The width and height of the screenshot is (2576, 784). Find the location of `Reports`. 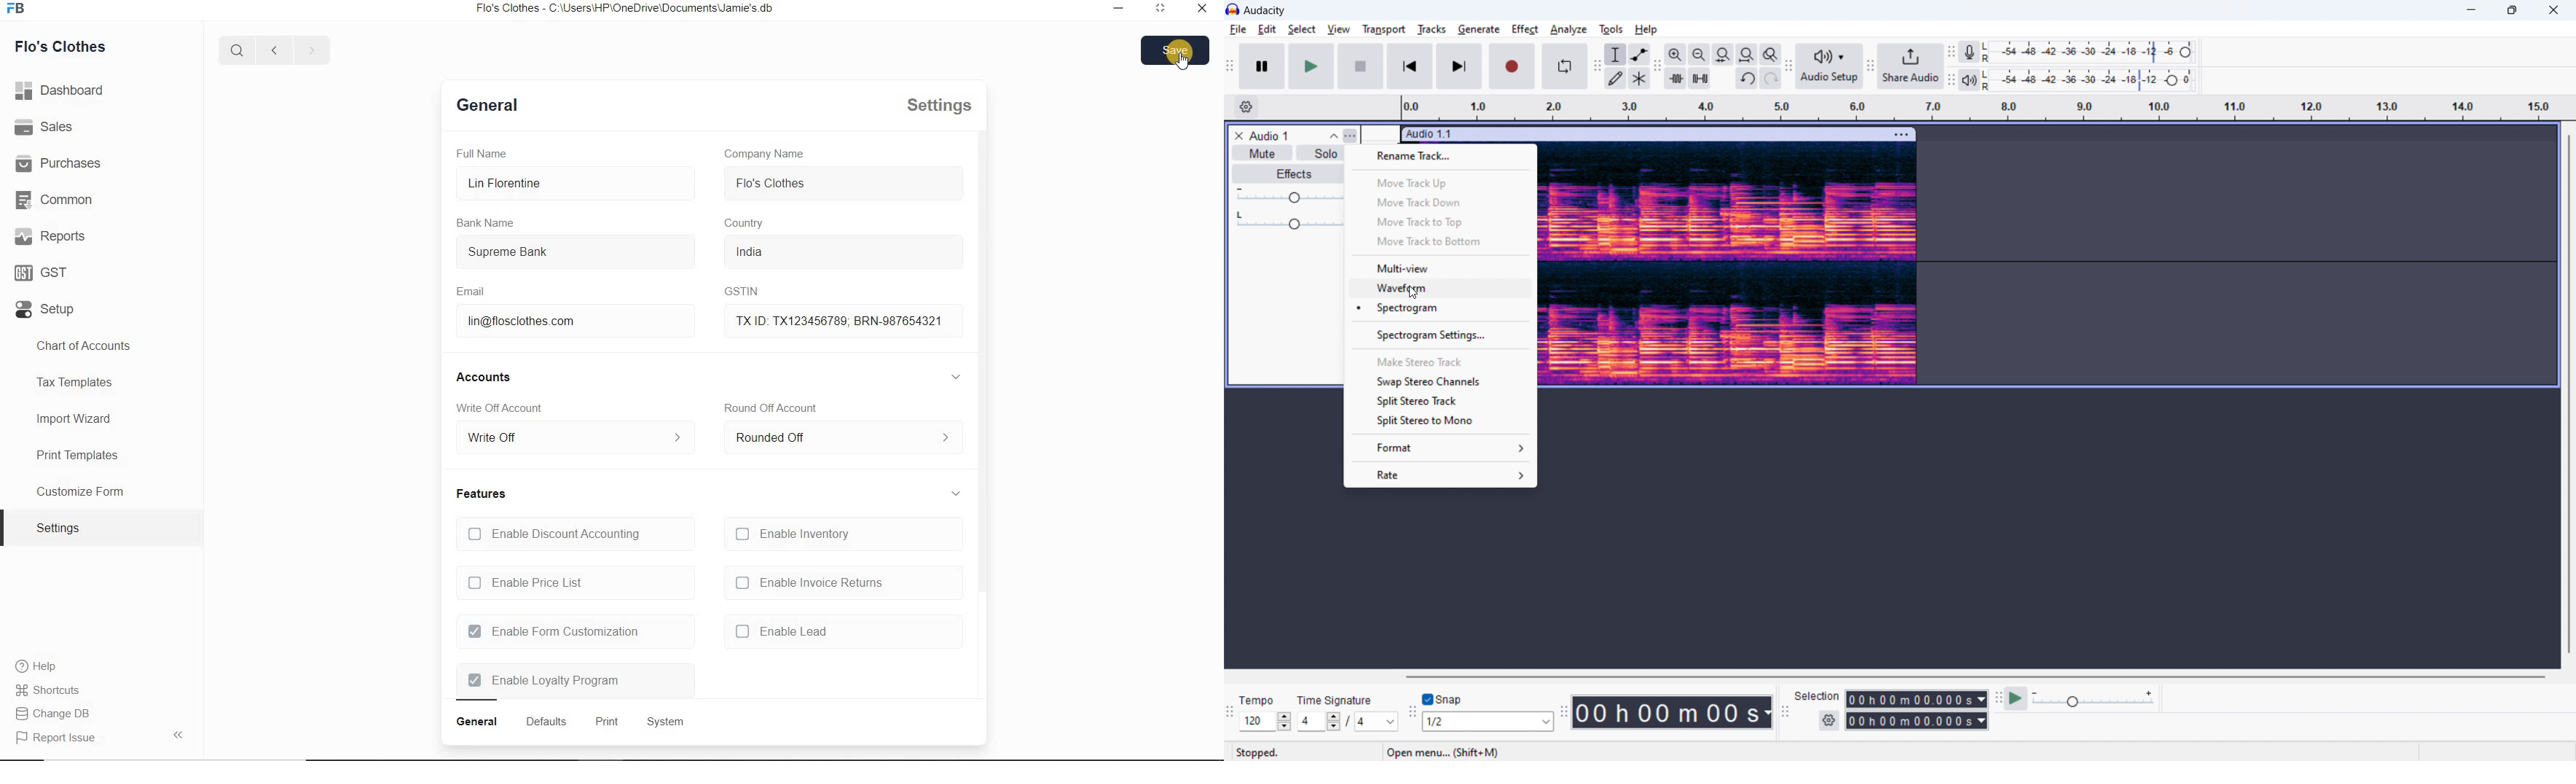

Reports is located at coordinates (54, 236).